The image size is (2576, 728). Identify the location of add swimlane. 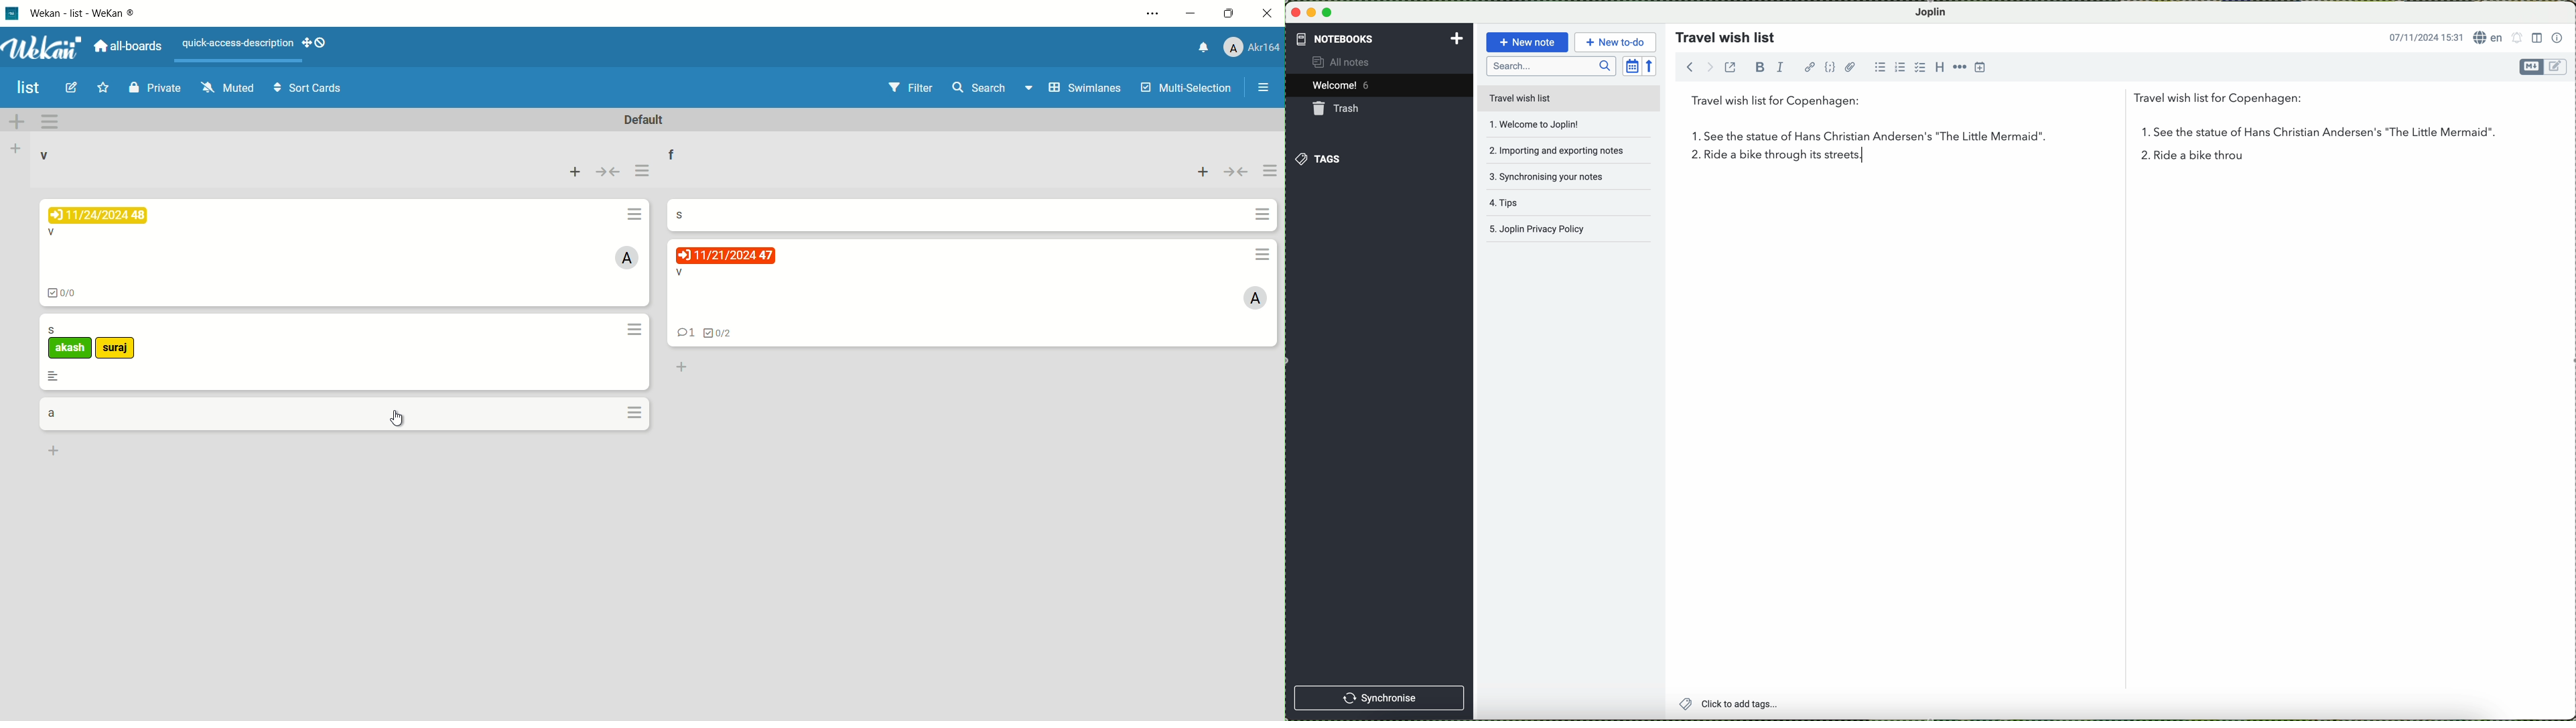
(19, 122).